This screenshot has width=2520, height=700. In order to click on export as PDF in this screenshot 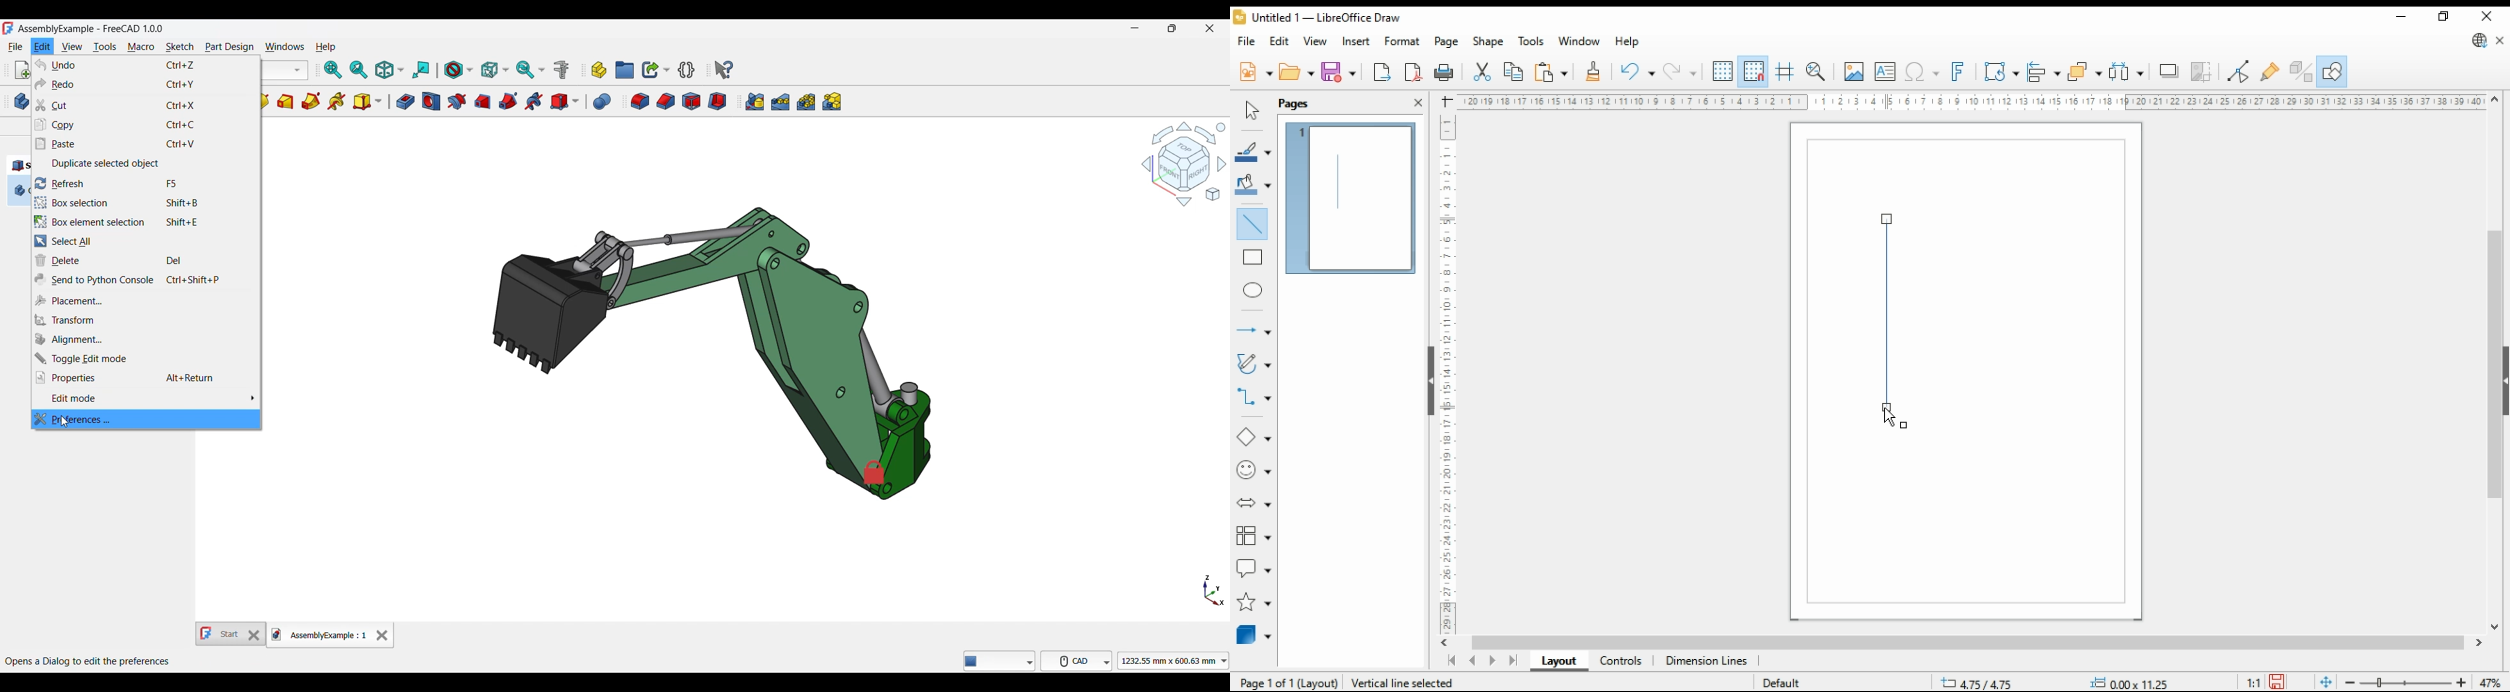, I will do `click(1413, 72)`.